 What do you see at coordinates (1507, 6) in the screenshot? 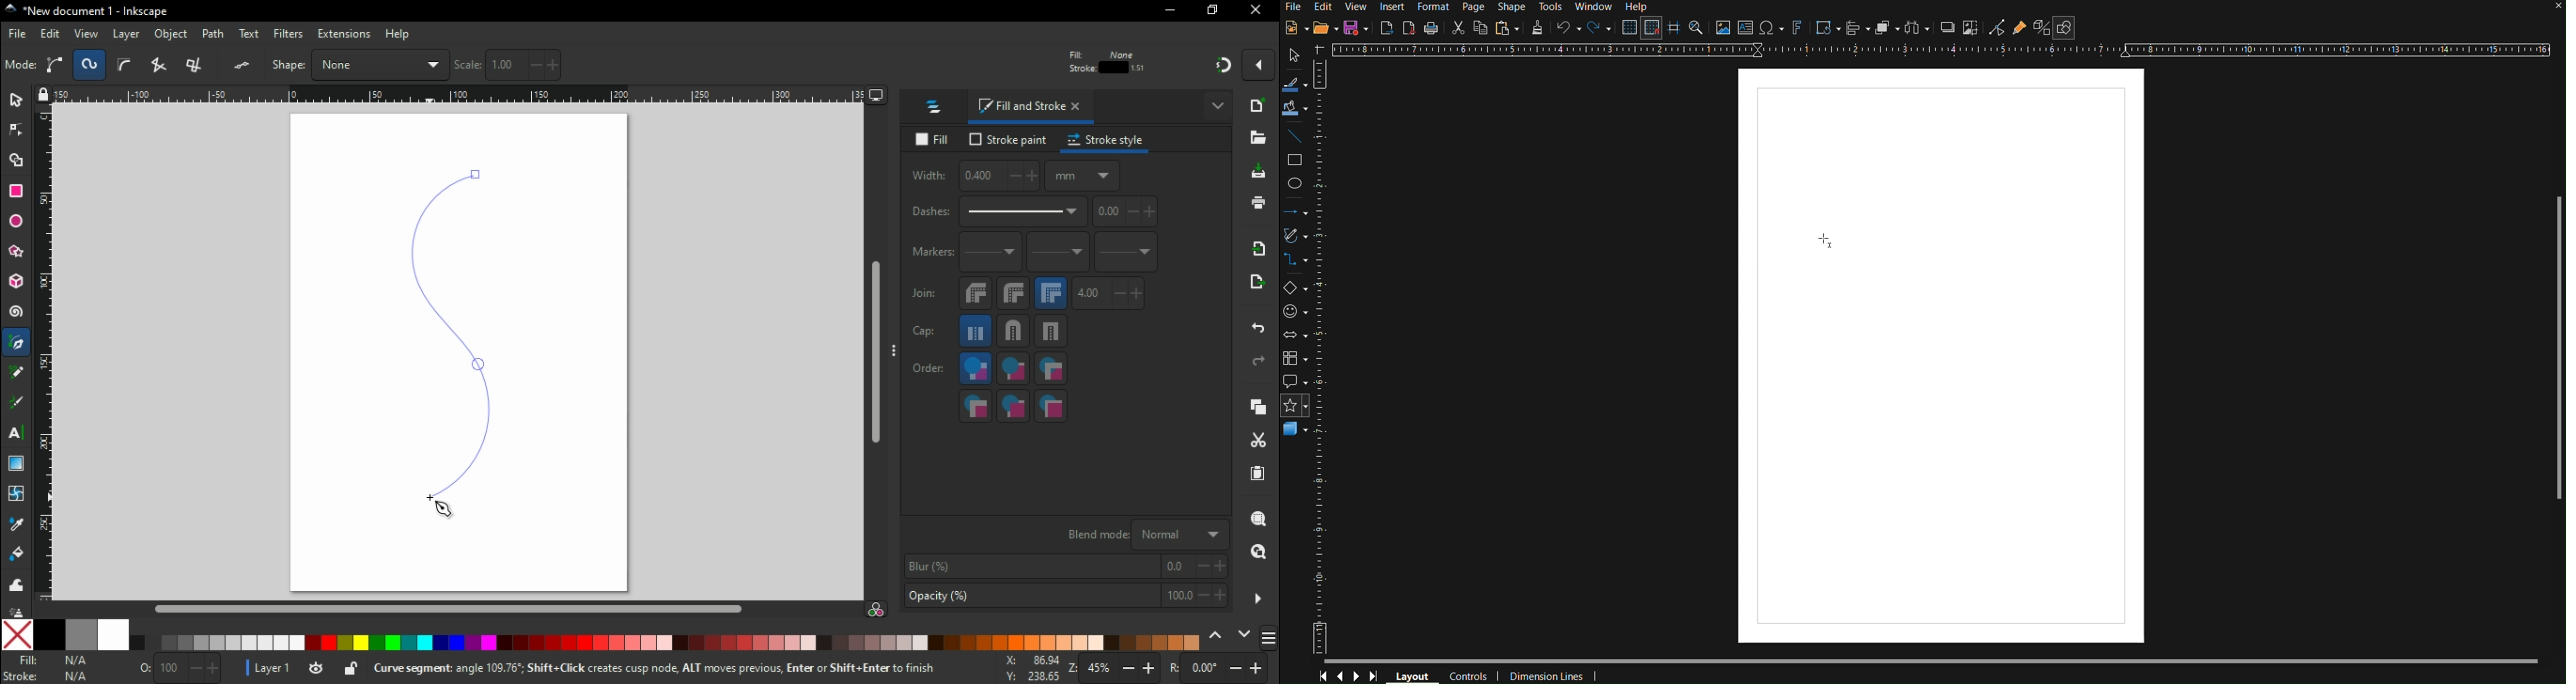
I see `Shape` at bounding box center [1507, 6].